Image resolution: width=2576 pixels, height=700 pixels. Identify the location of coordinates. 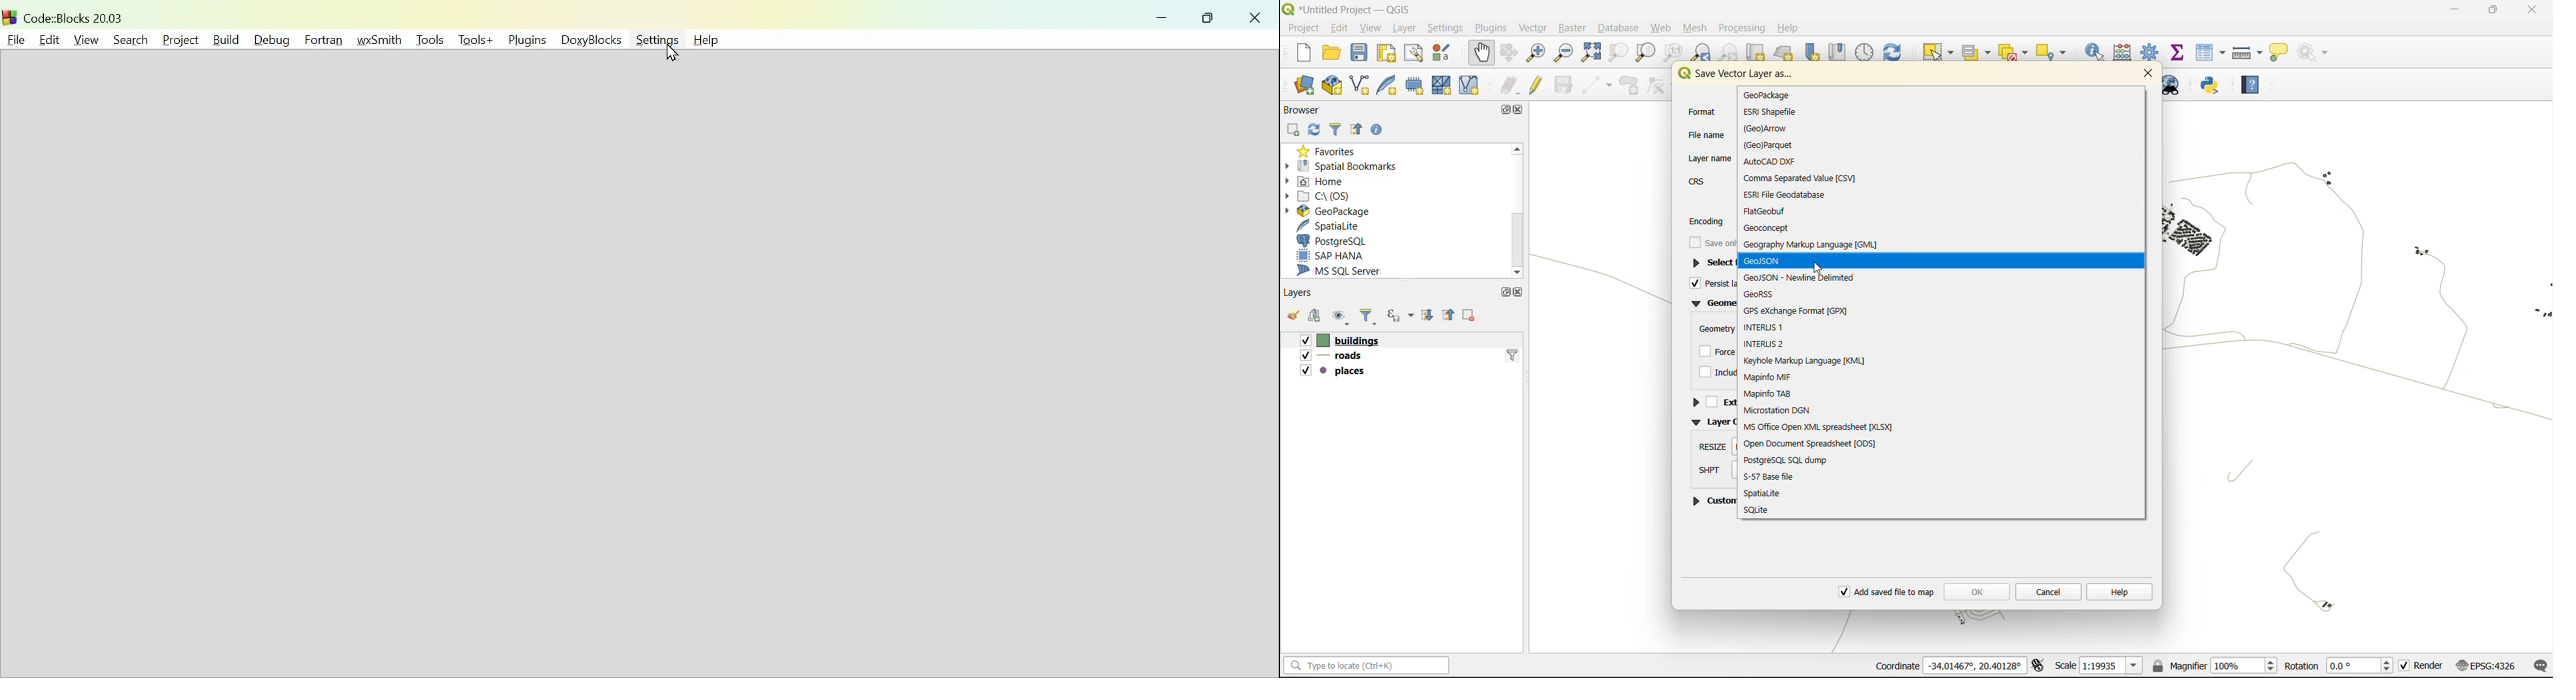
(1953, 667).